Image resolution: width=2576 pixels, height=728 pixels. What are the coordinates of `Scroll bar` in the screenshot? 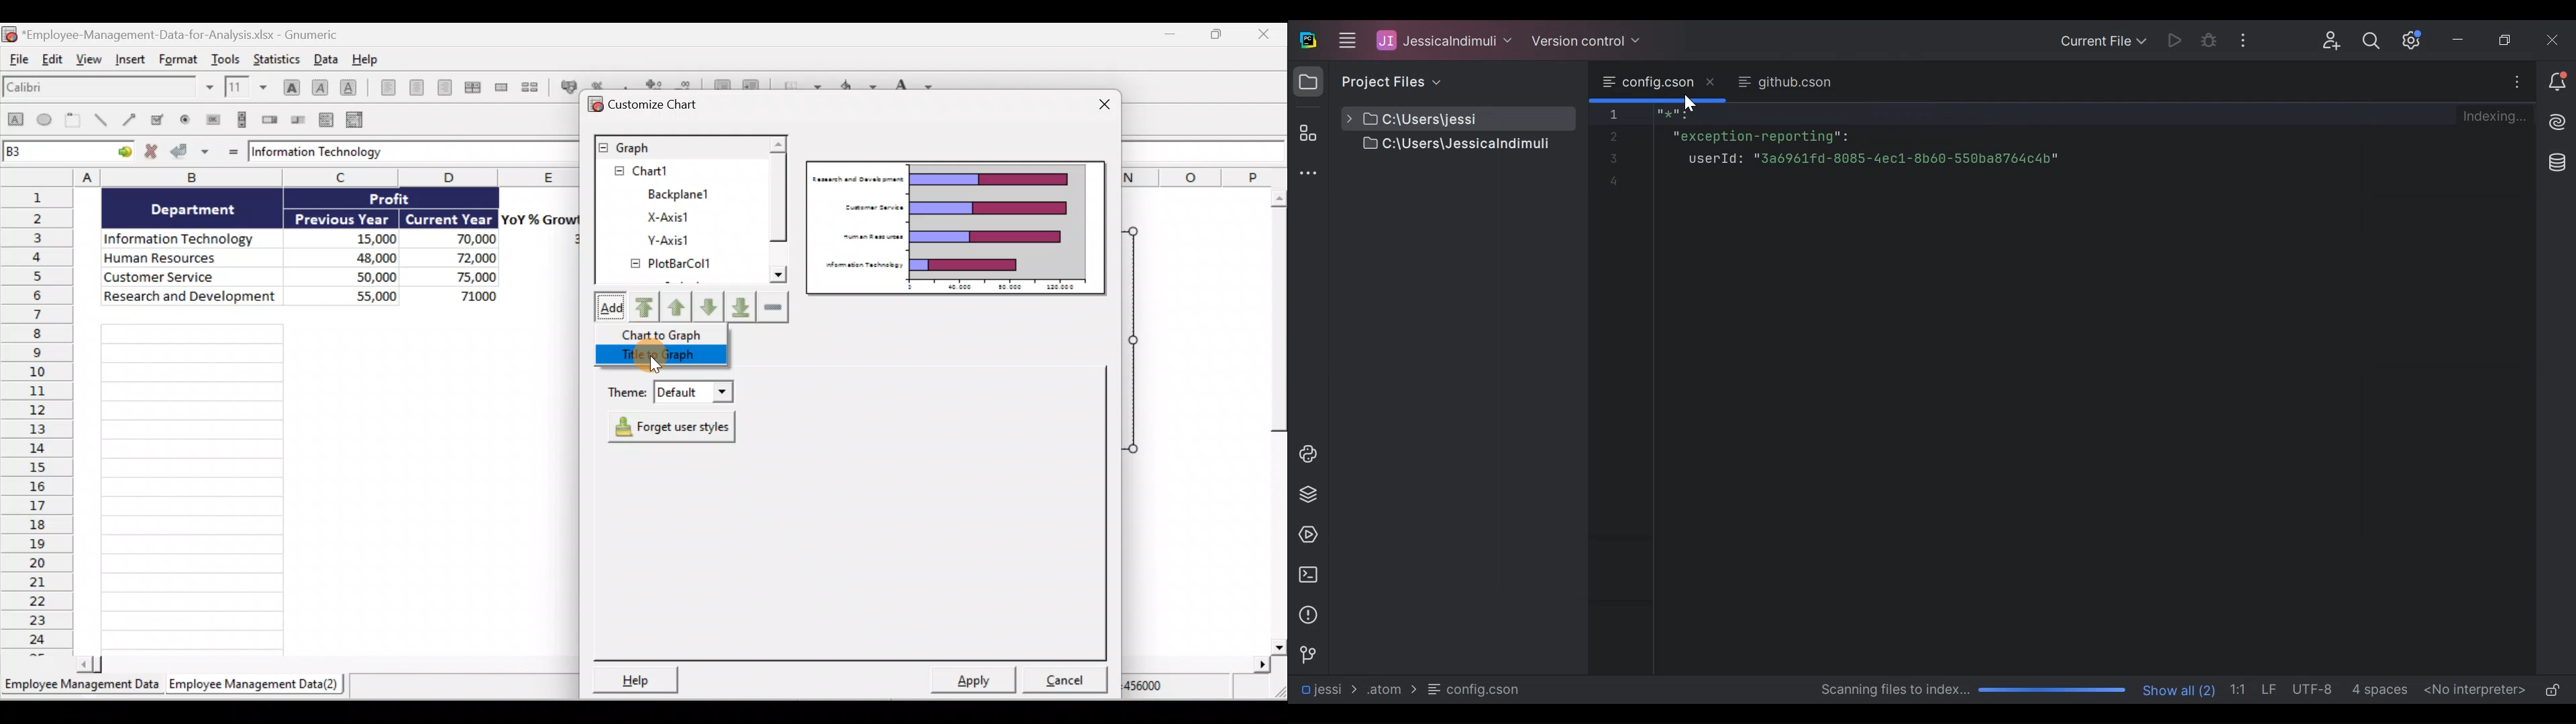 It's located at (778, 219).